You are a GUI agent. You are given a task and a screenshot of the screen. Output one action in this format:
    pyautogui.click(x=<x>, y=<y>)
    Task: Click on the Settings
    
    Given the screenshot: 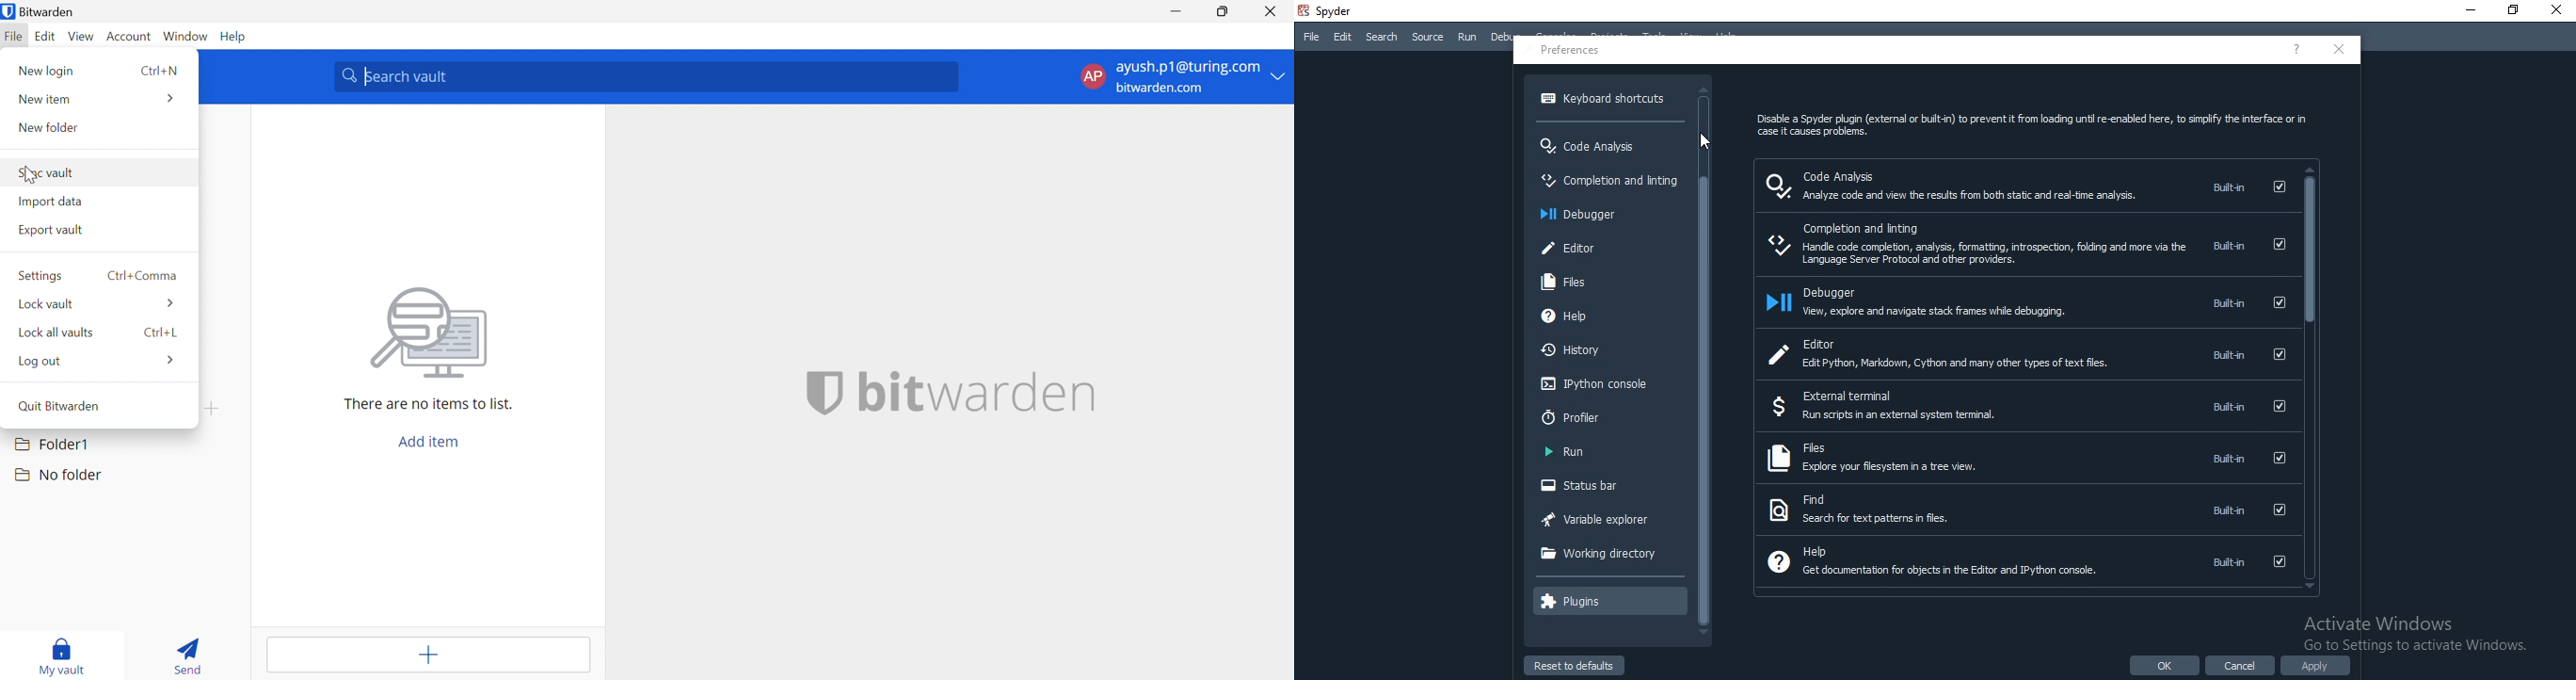 What is the action you would take?
    pyautogui.click(x=40, y=276)
    